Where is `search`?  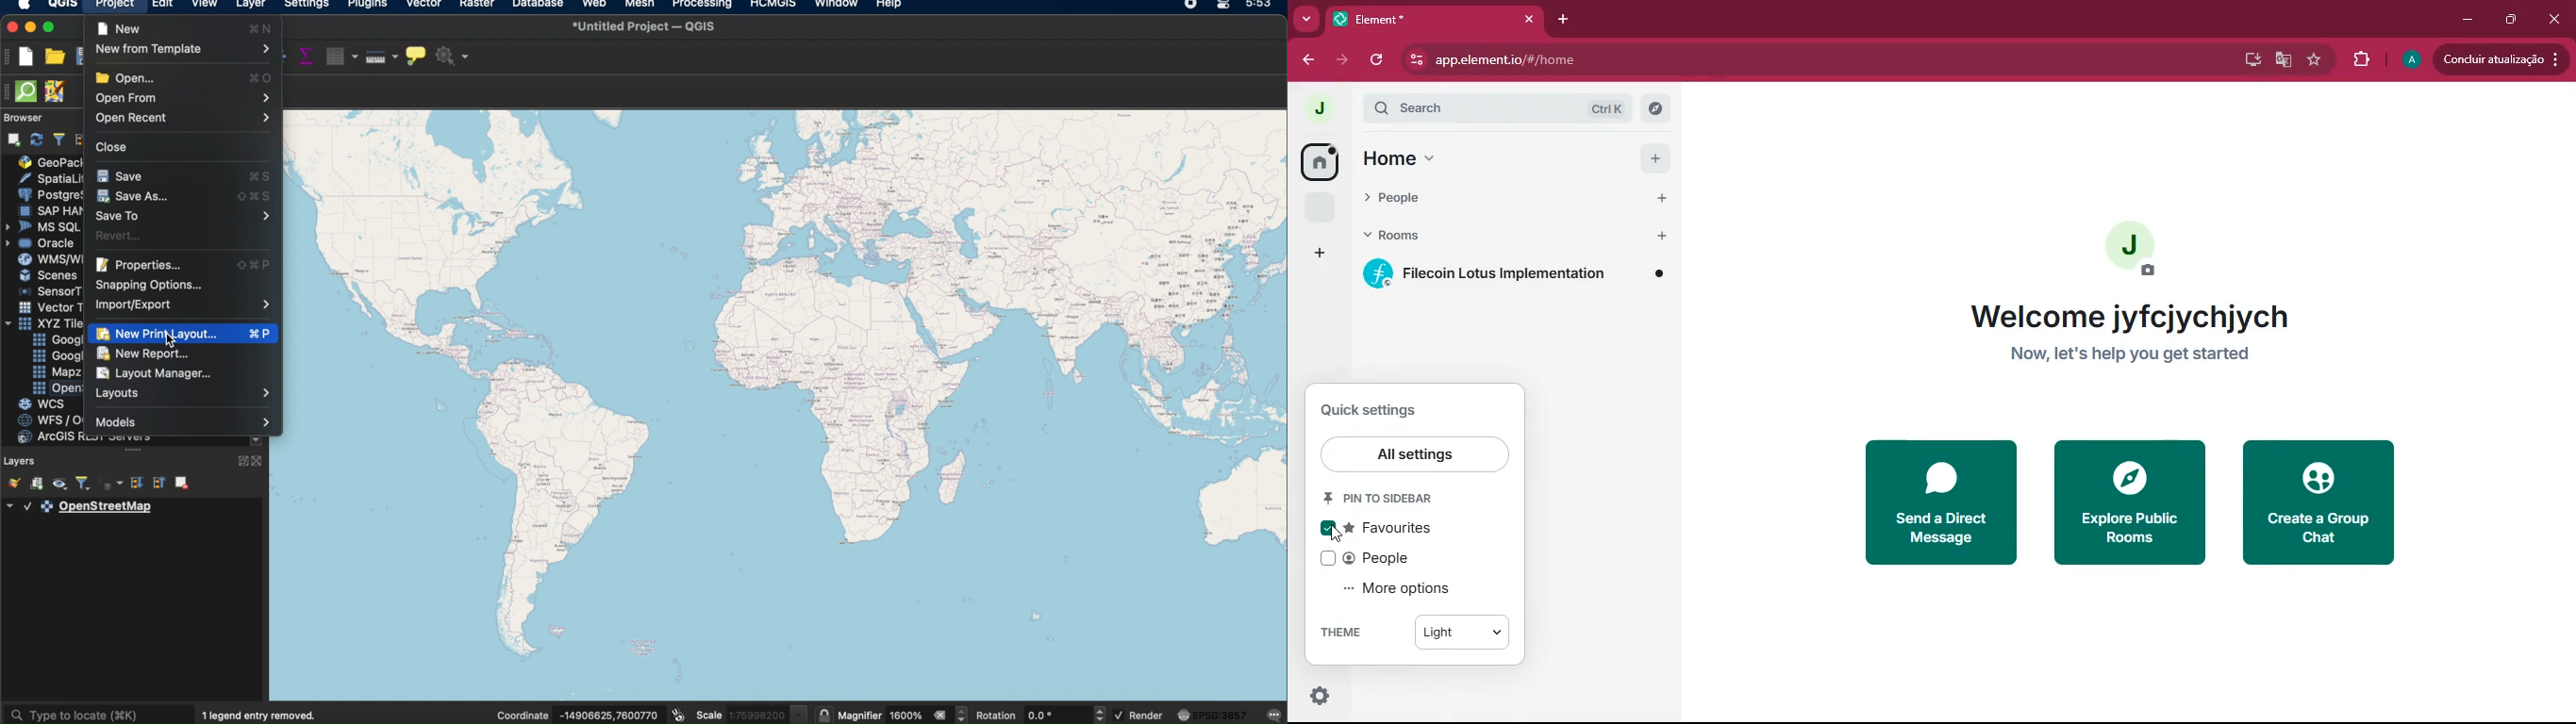 search is located at coordinates (1517, 107).